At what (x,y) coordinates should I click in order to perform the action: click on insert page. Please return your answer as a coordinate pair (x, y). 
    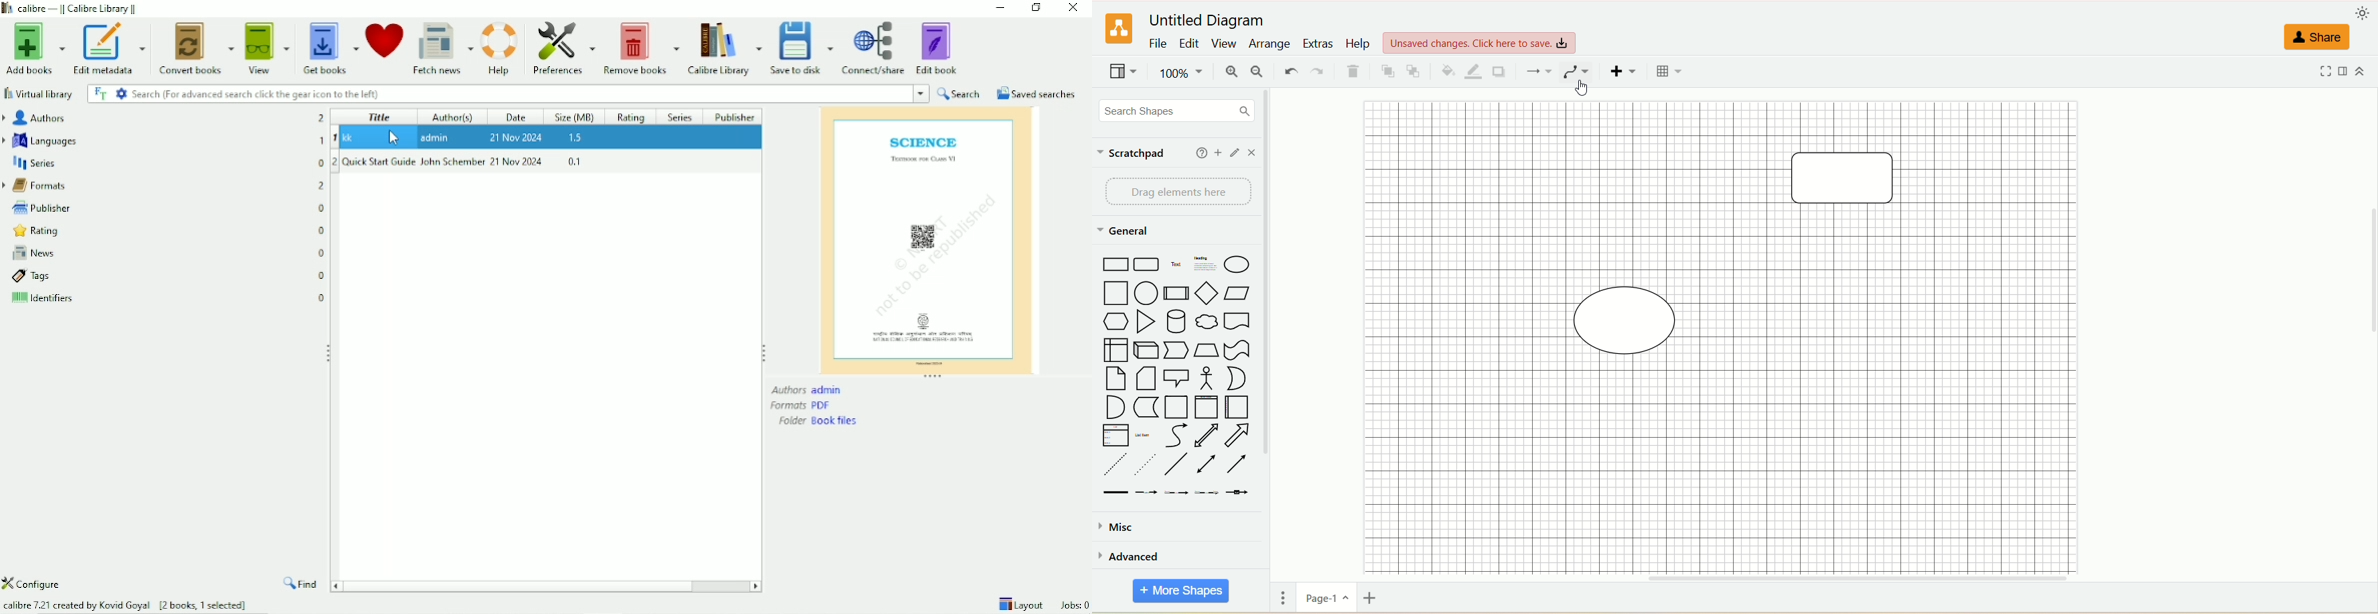
    Looking at the image, I should click on (1376, 599).